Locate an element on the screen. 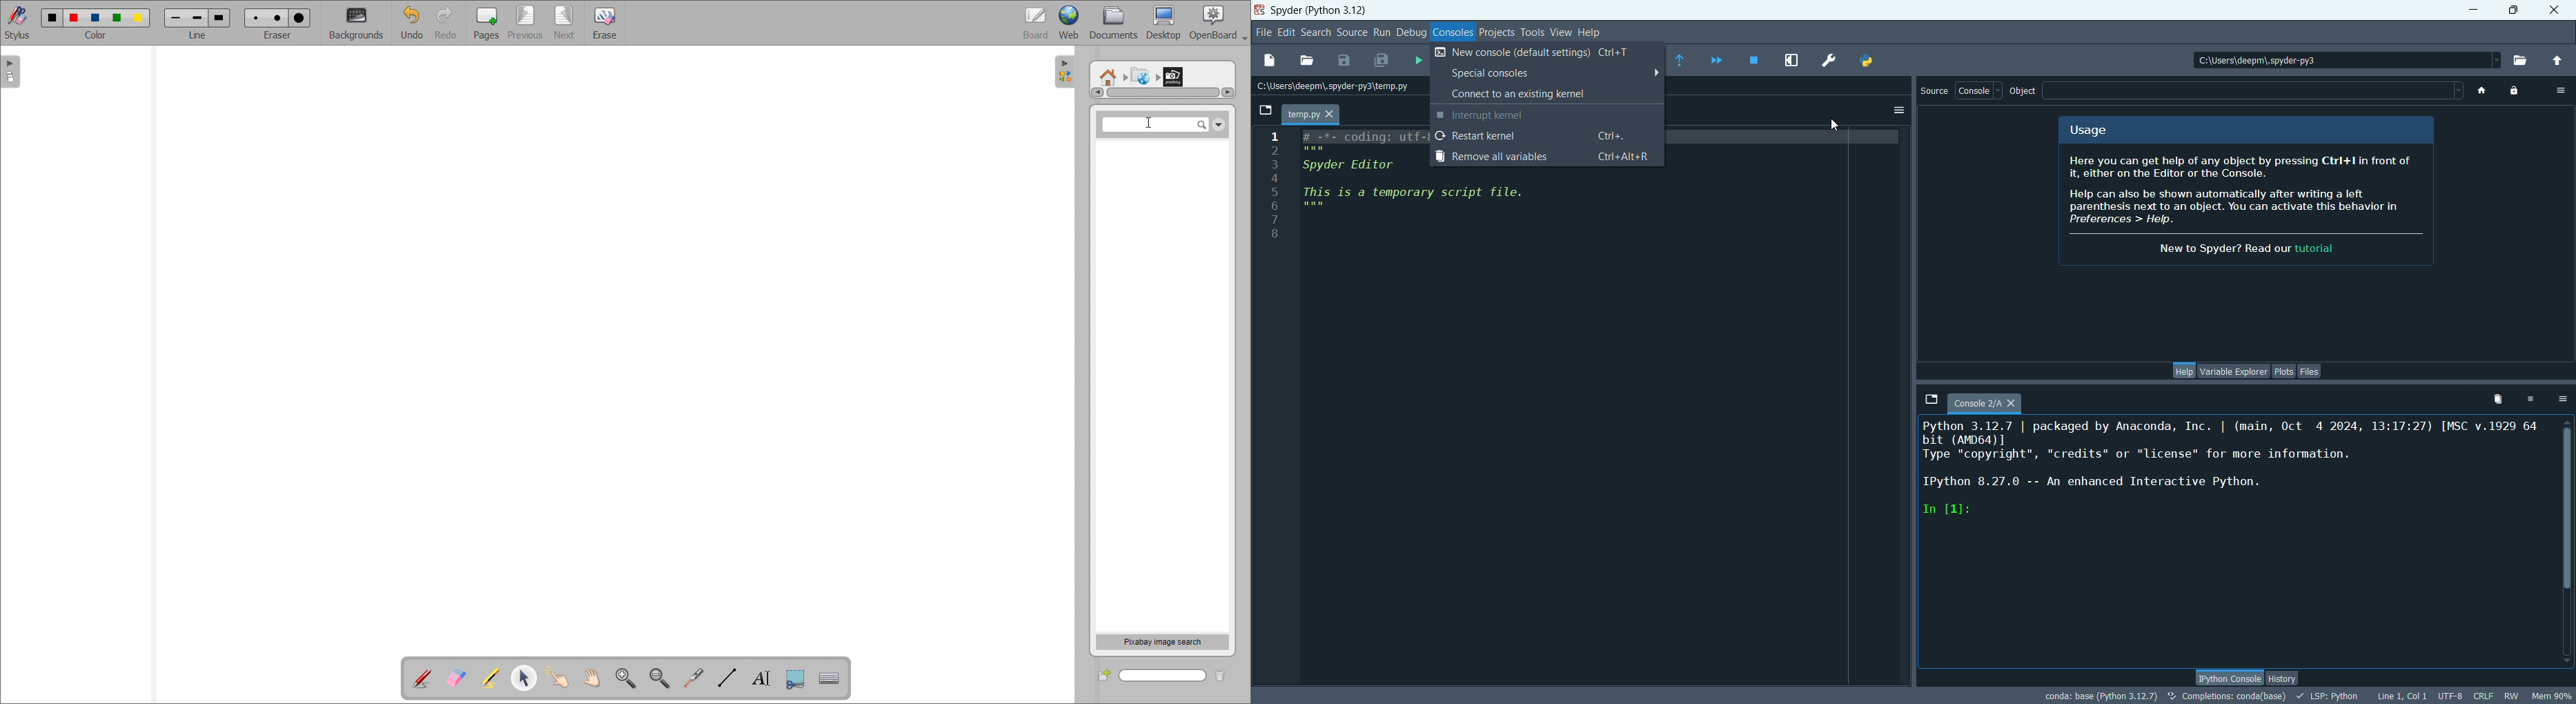 Image resolution: width=2576 pixels, height=728 pixels. options is located at coordinates (1898, 110).